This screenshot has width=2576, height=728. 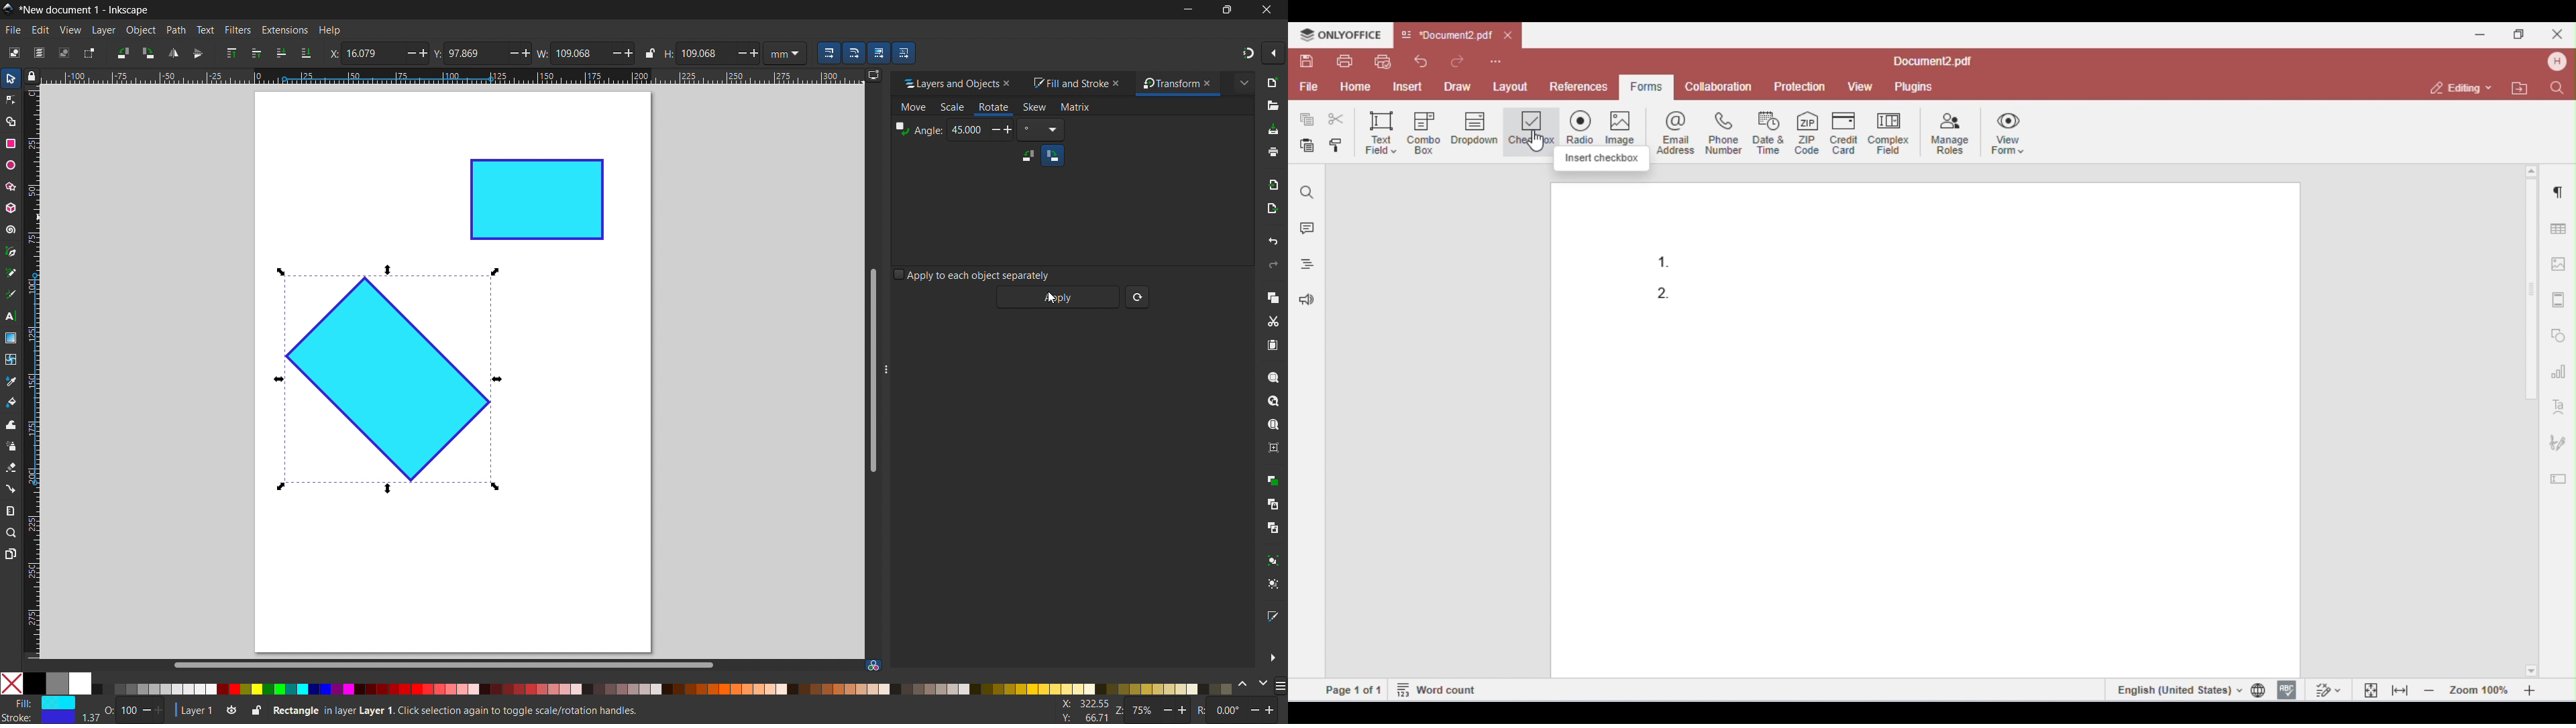 I want to click on new, so click(x=1274, y=82).